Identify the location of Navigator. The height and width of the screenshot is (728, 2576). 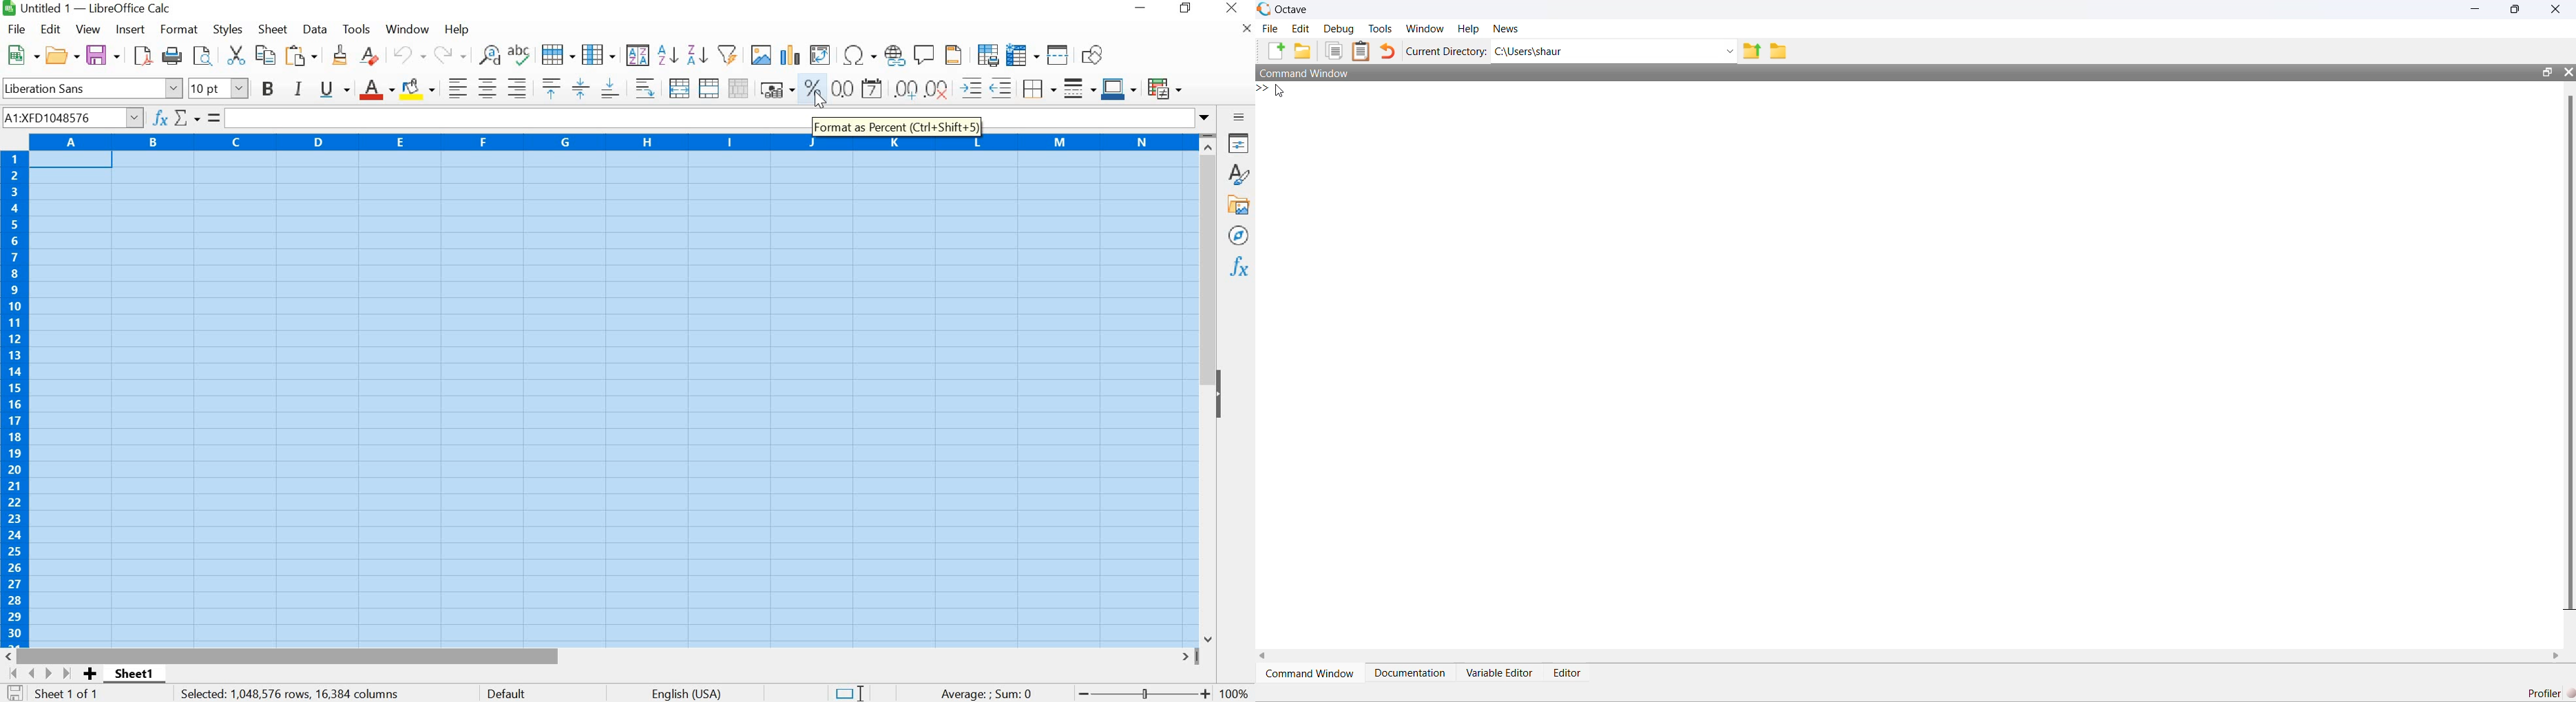
(1239, 235).